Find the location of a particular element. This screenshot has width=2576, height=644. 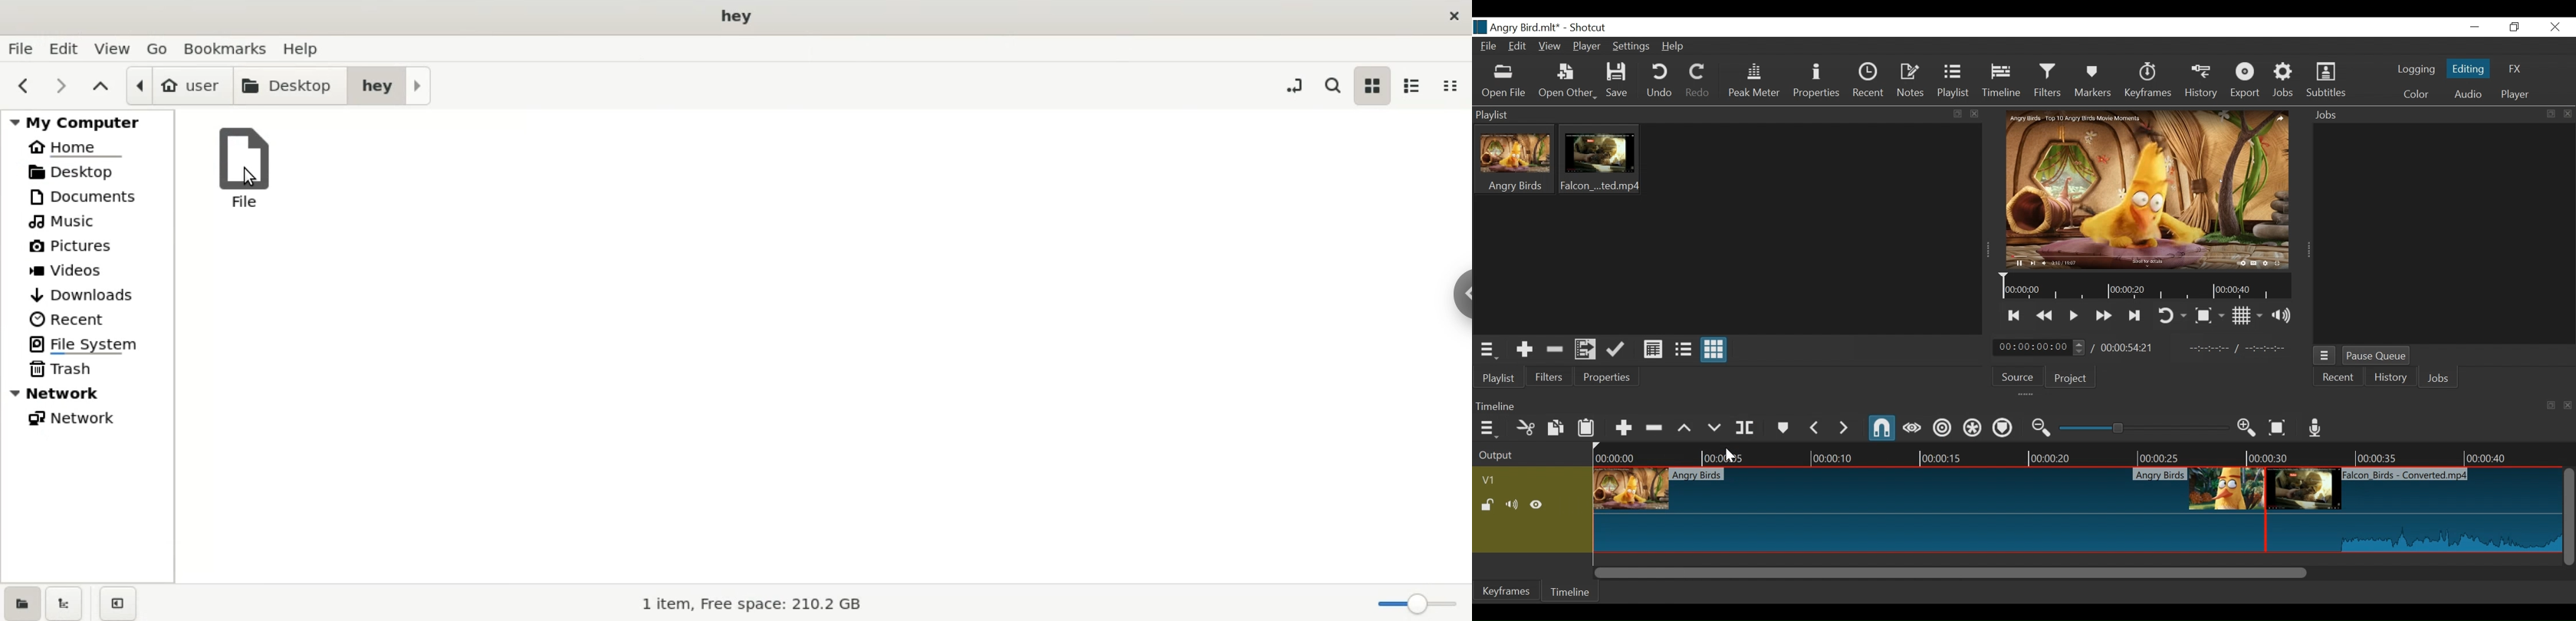

Player is located at coordinates (1588, 47).